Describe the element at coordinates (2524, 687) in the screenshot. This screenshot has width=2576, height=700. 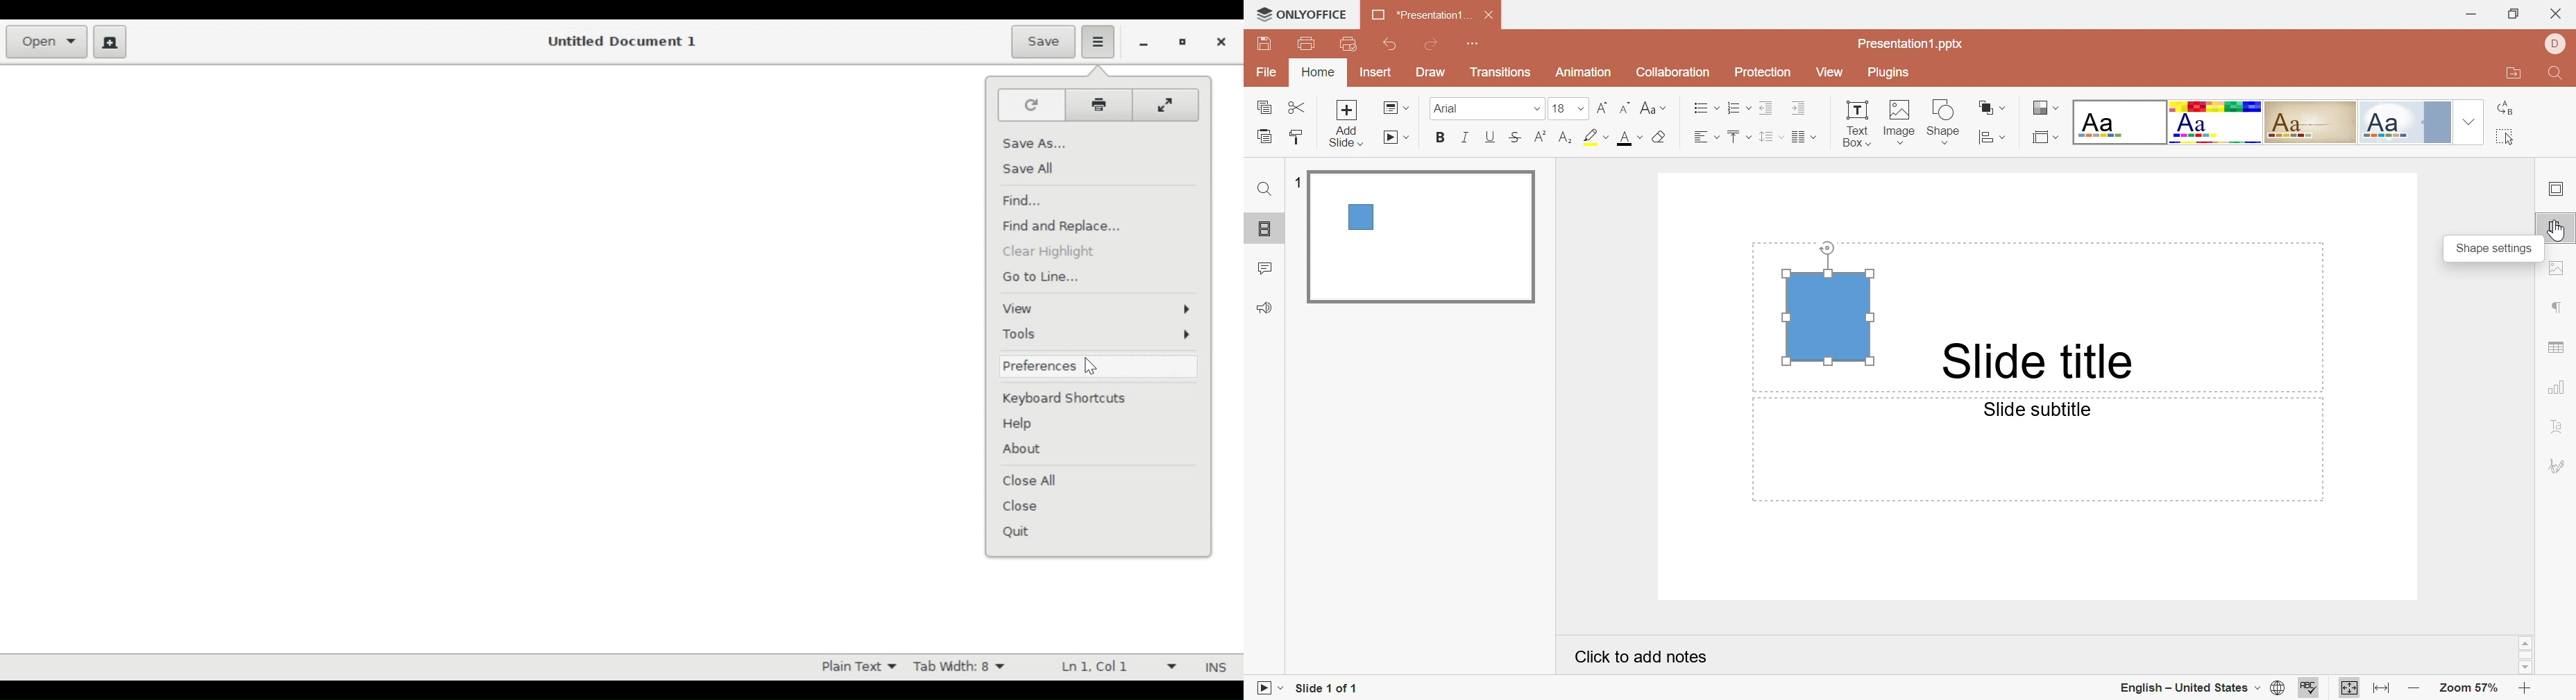
I see `Zoom in` at that location.